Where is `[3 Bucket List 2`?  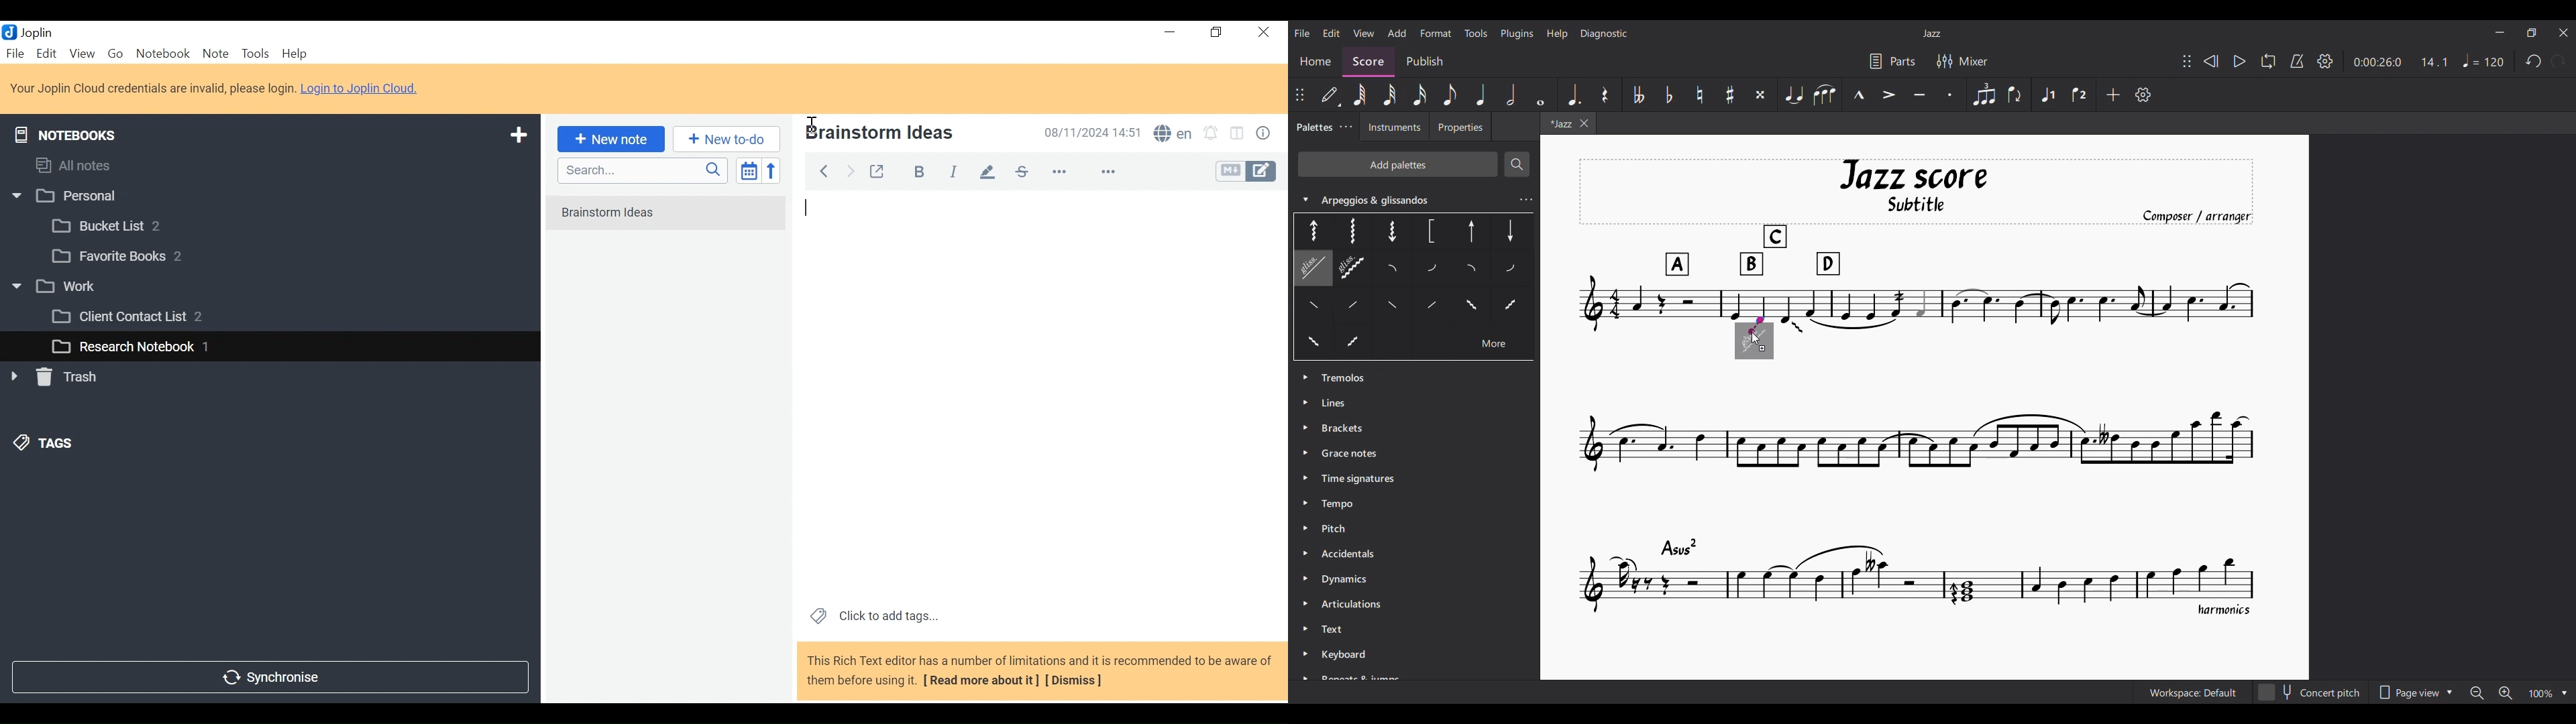
[3 Bucket List 2 is located at coordinates (132, 225).